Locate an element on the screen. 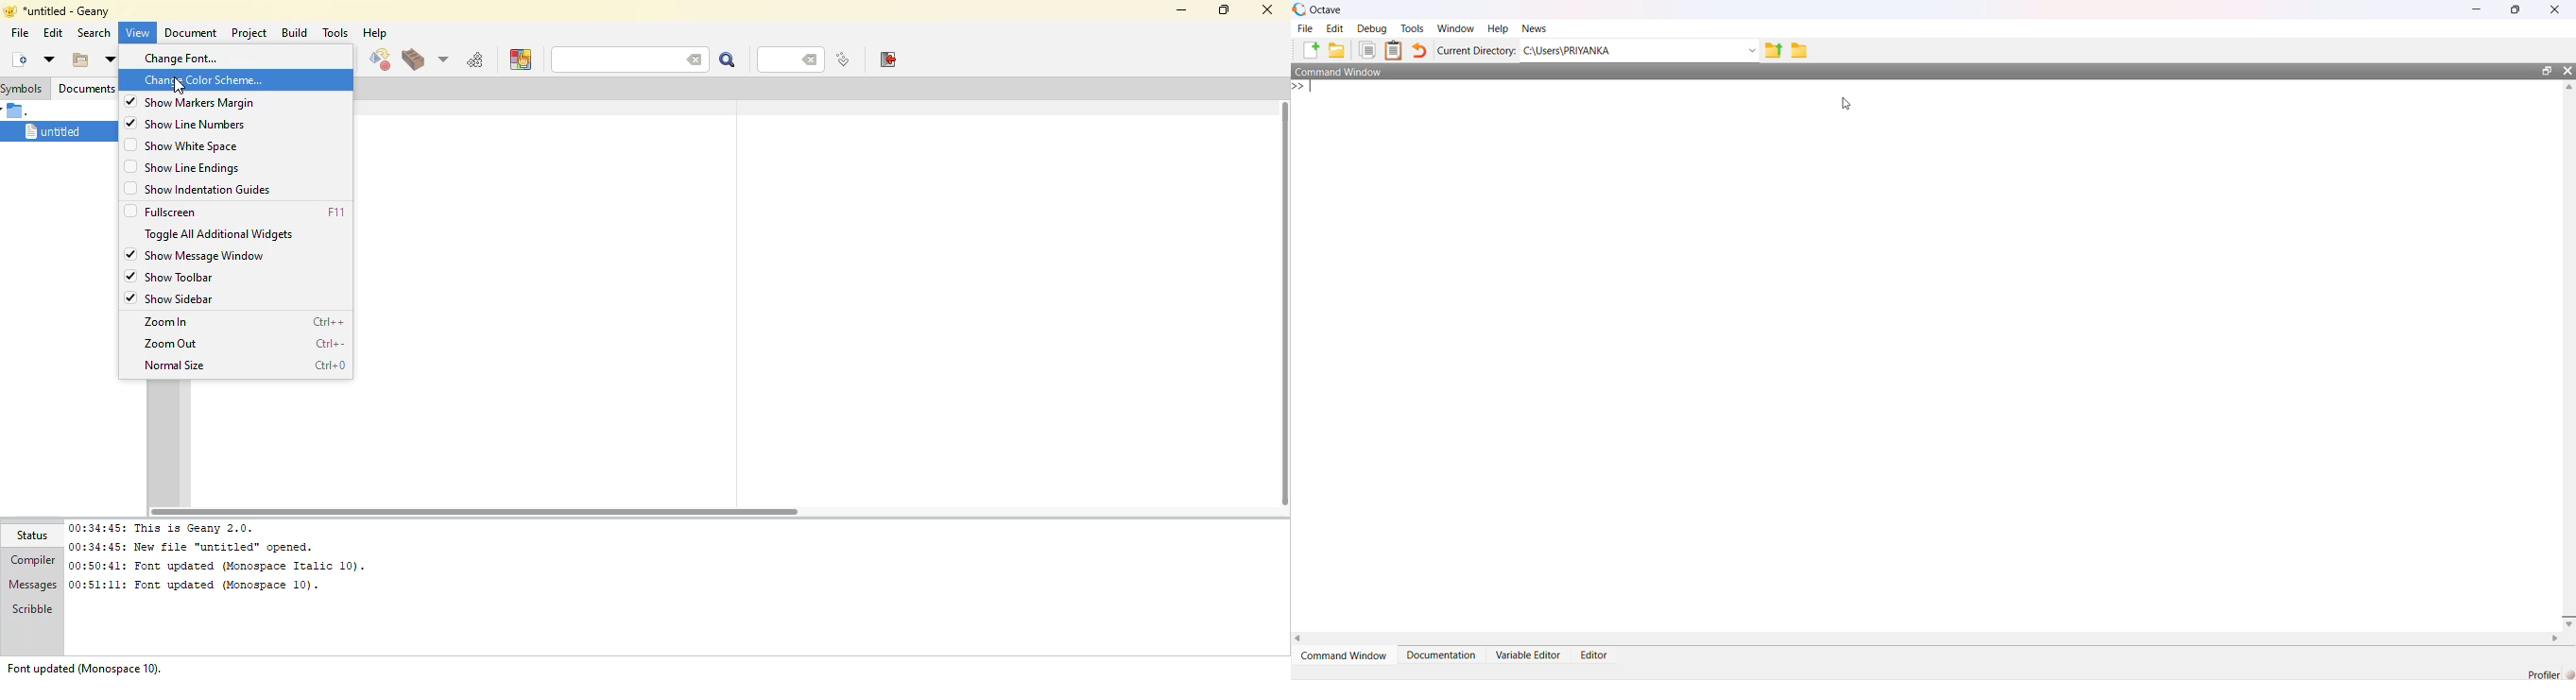 The width and height of the screenshot is (2576, 700). minimize is located at coordinates (1178, 9).